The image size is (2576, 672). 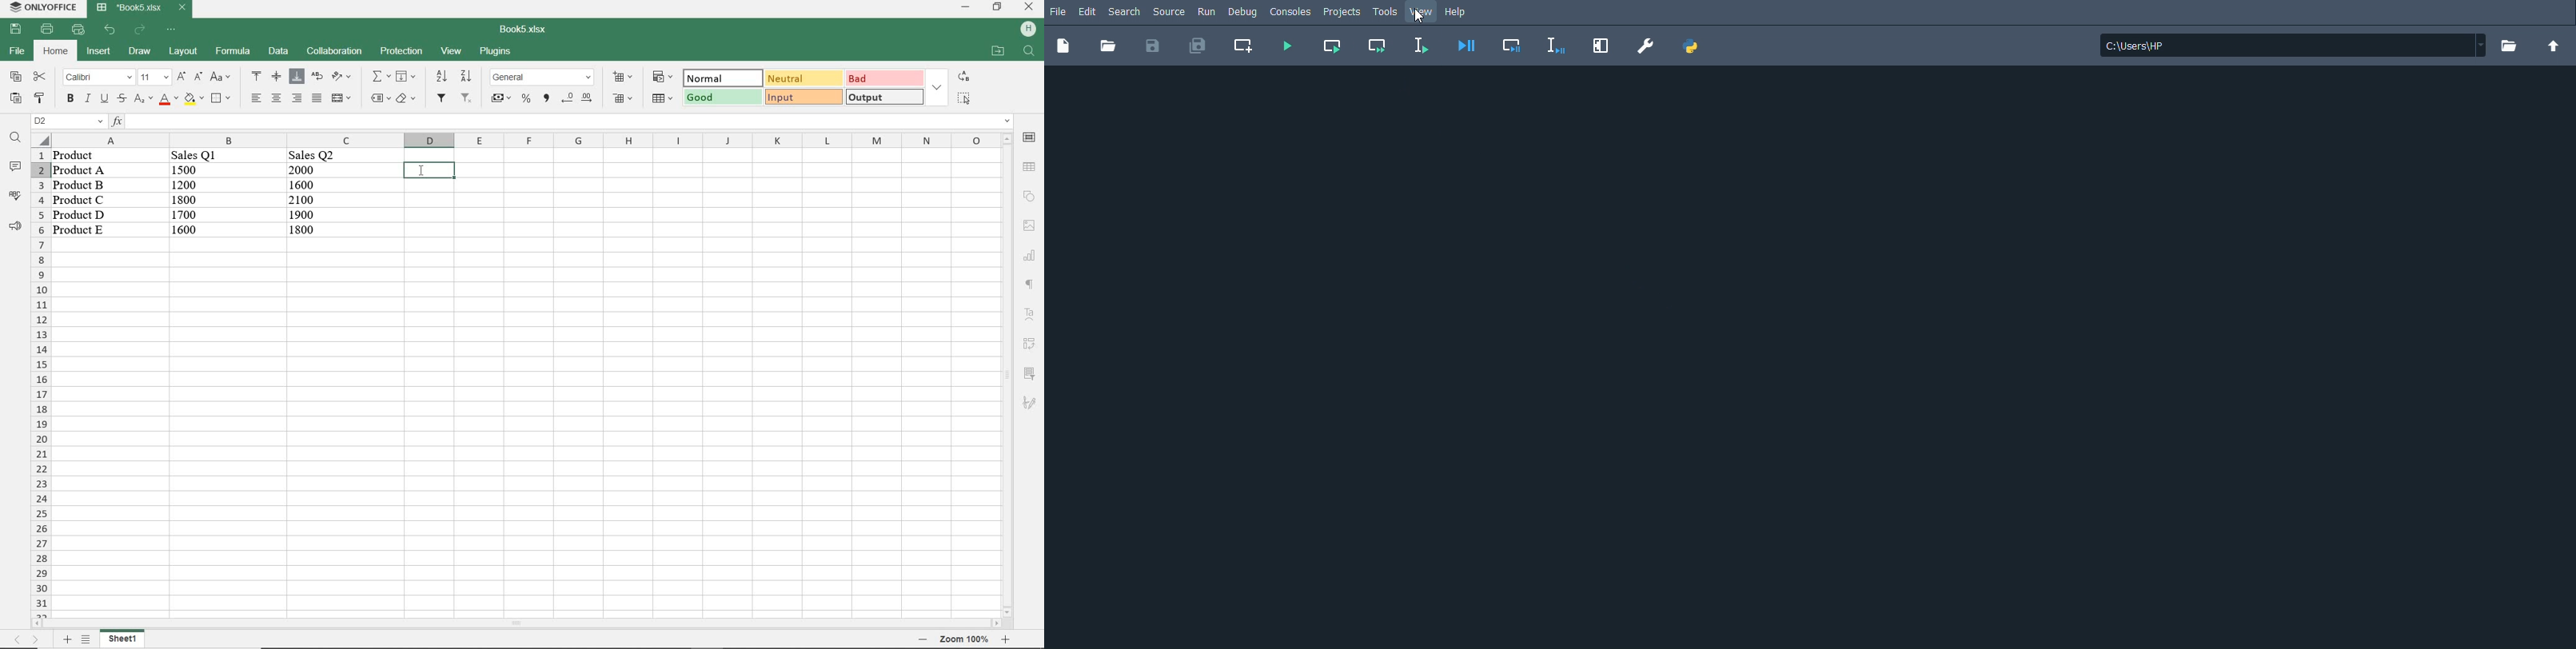 What do you see at coordinates (1058, 11) in the screenshot?
I see `File` at bounding box center [1058, 11].